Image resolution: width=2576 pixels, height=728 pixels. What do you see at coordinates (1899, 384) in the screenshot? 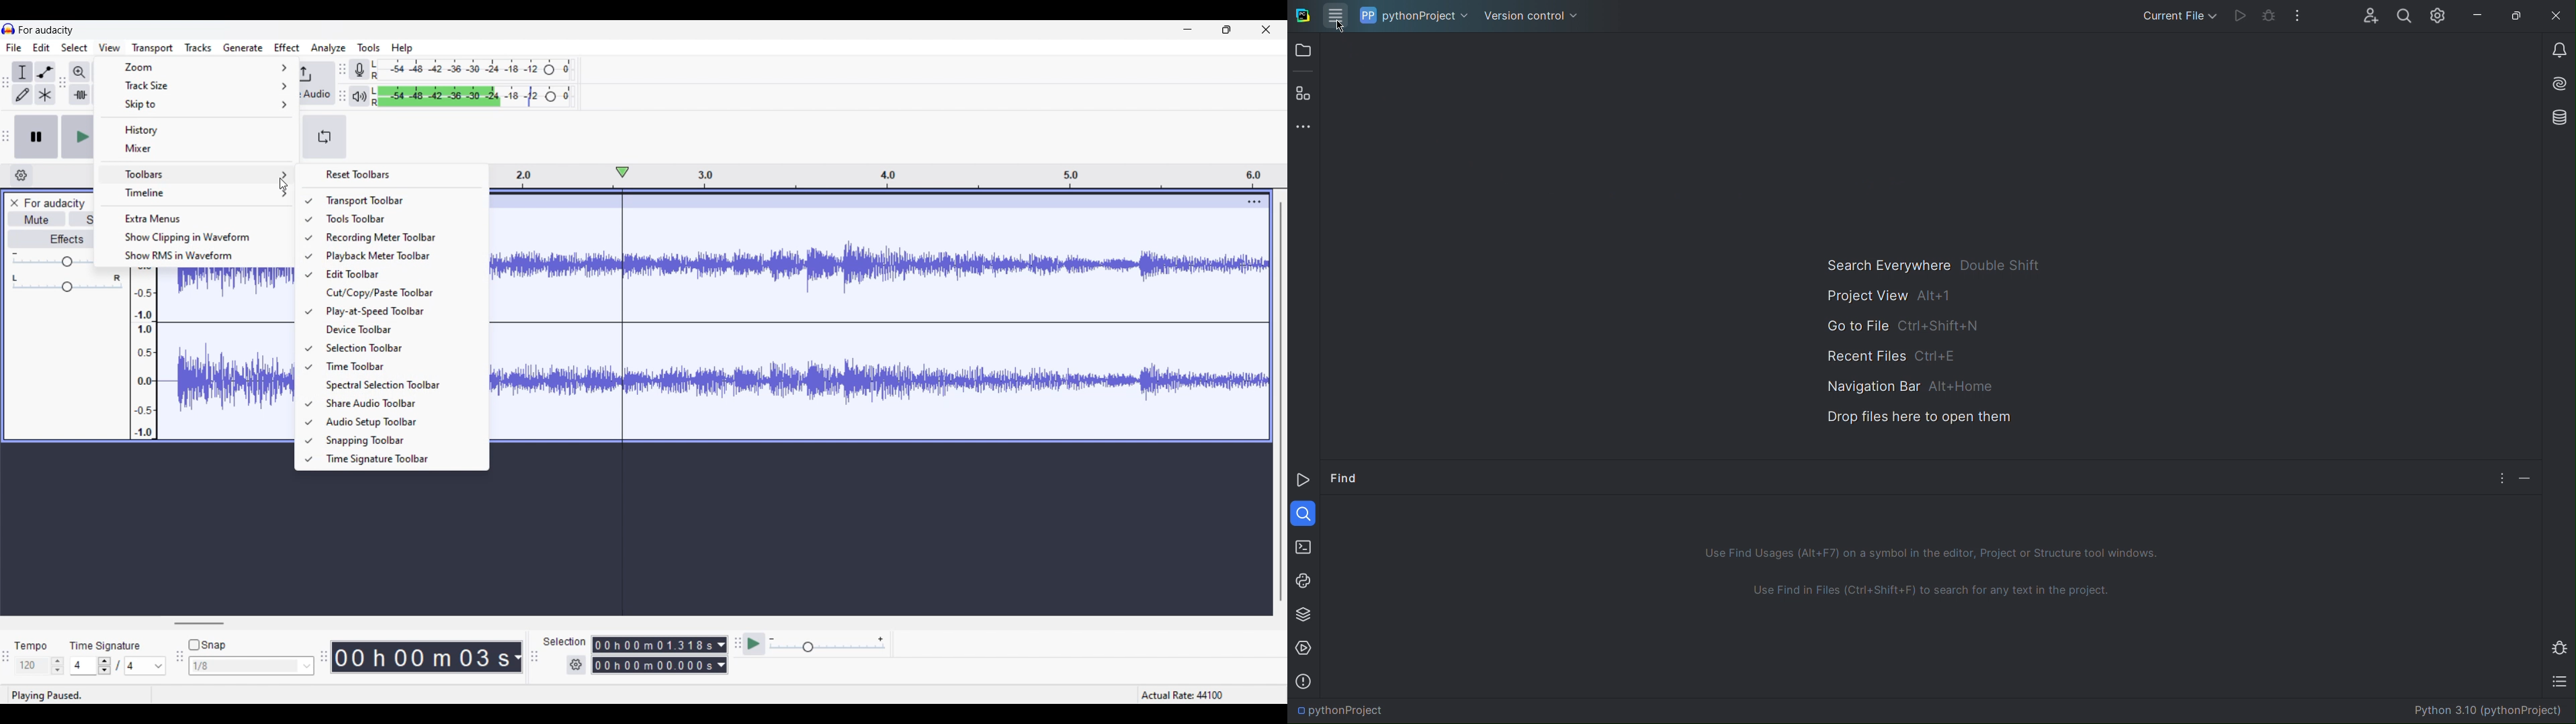
I see `Navigation Bar` at bounding box center [1899, 384].